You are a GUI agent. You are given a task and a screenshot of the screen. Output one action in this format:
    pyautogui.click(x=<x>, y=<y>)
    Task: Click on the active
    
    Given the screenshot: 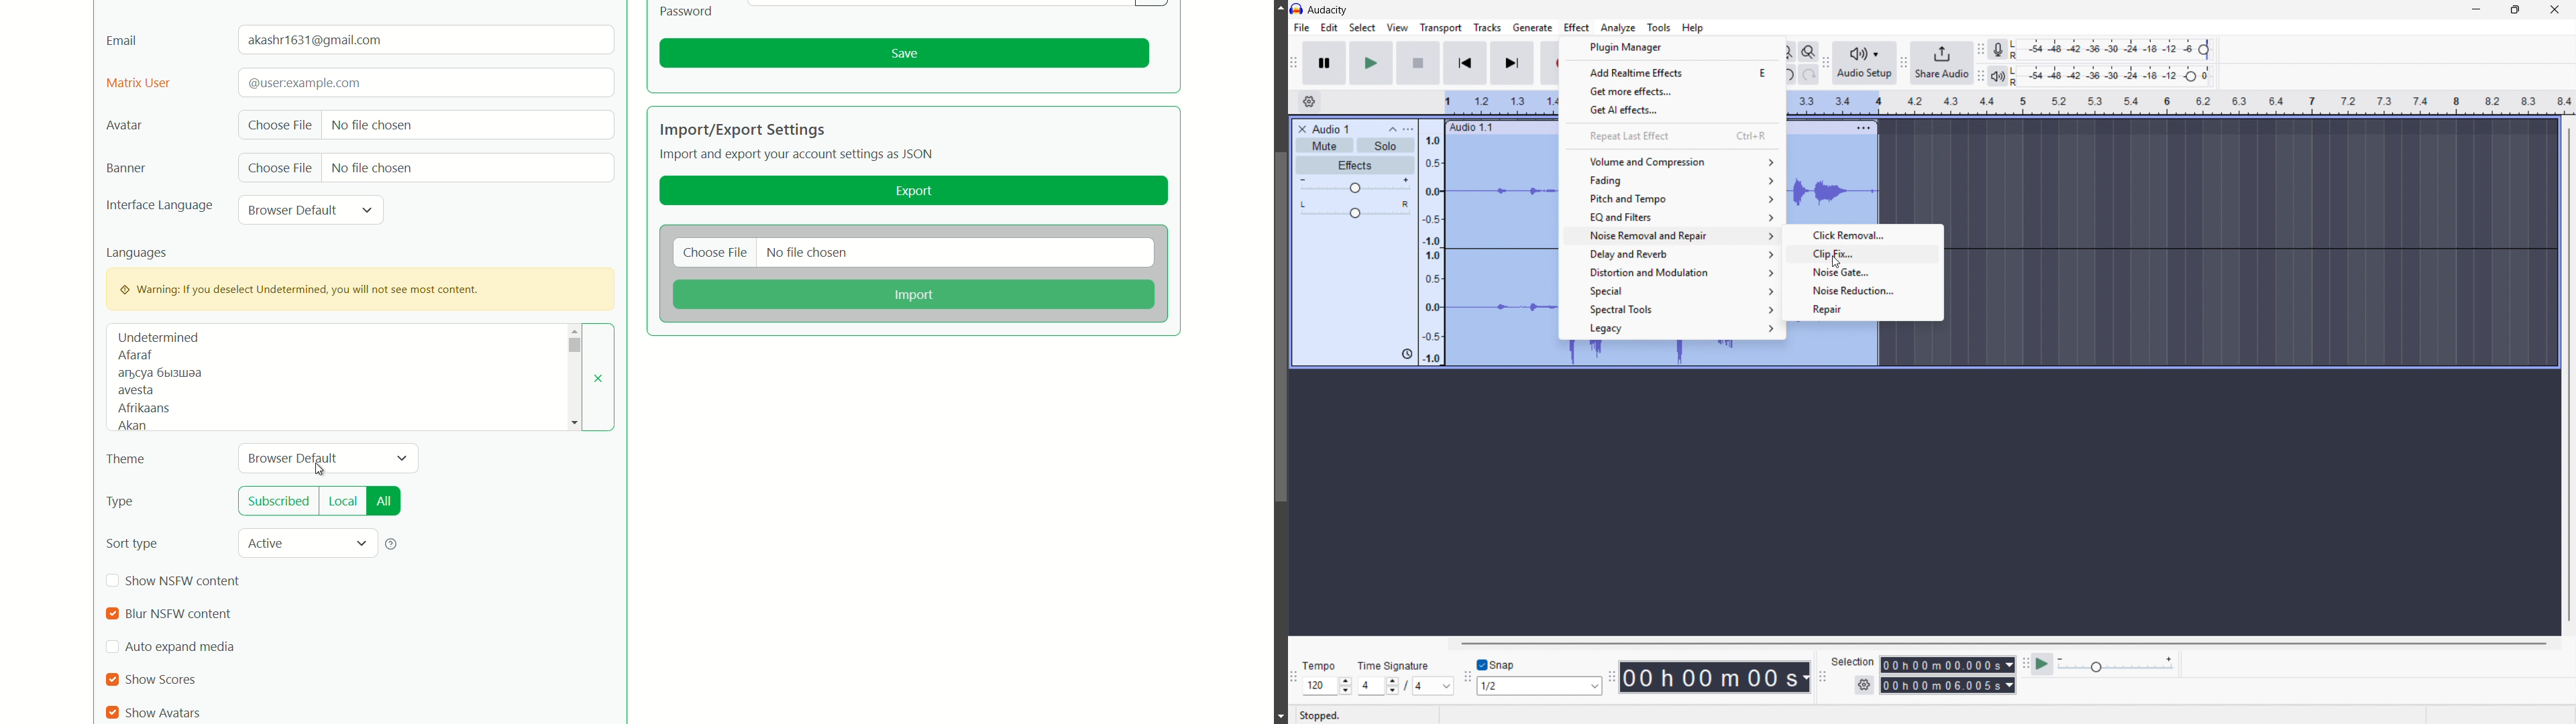 What is the action you would take?
    pyautogui.click(x=268, y=542)
    